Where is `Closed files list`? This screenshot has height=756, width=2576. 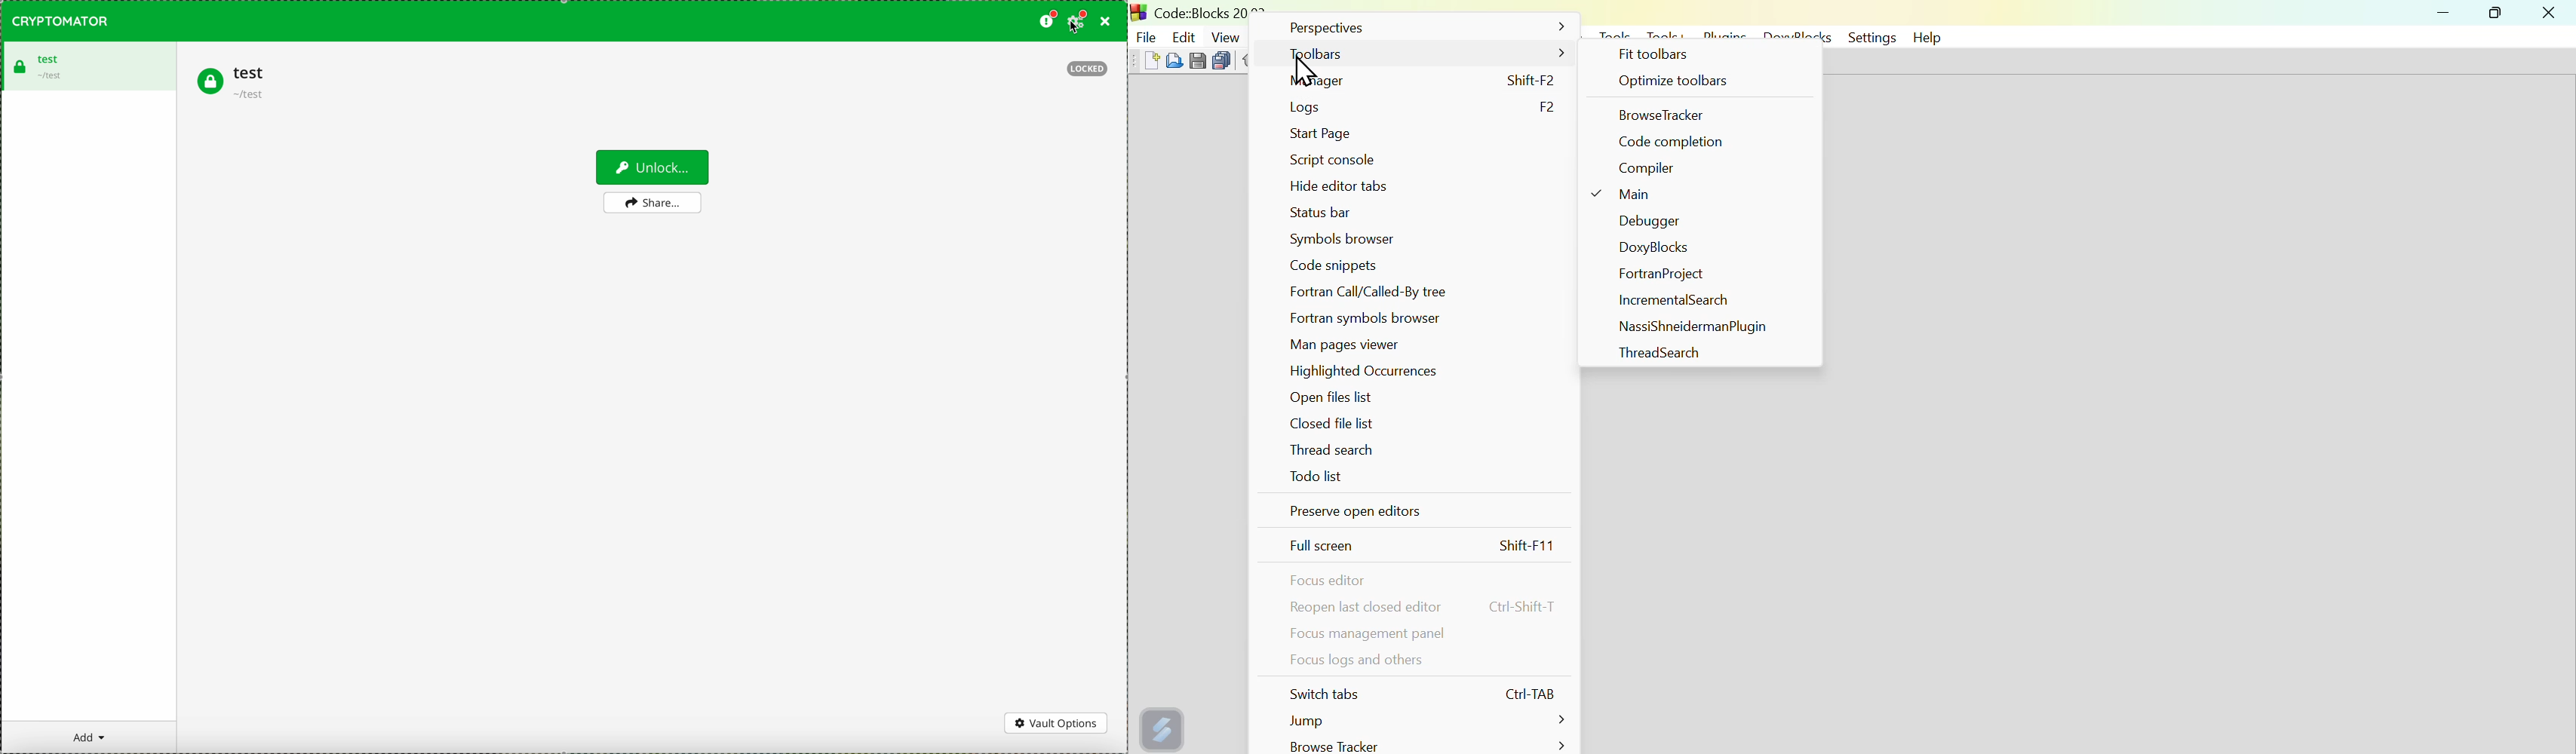 Closed files list is located at coordinates (1329, 423).